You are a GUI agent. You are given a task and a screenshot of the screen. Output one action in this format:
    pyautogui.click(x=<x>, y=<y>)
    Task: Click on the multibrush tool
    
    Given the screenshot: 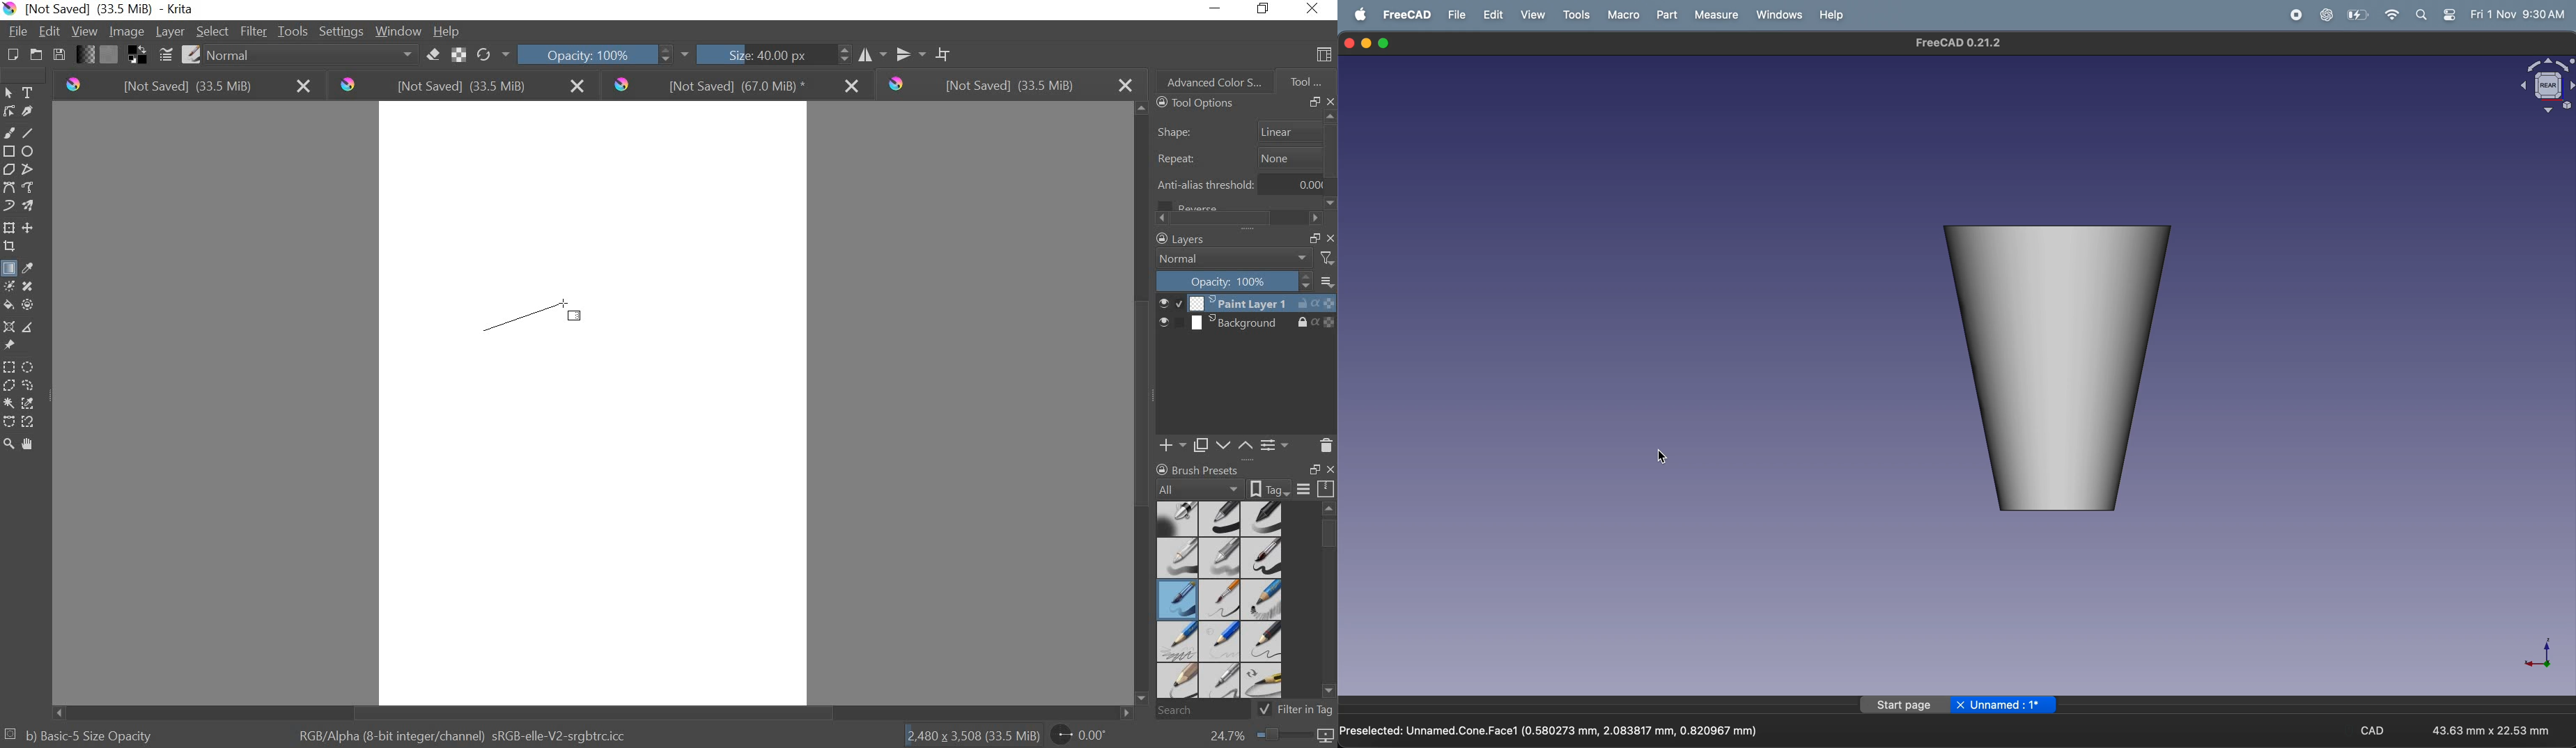 What is the action you would take?
    pyautogui.click(x=30, y=204)
    